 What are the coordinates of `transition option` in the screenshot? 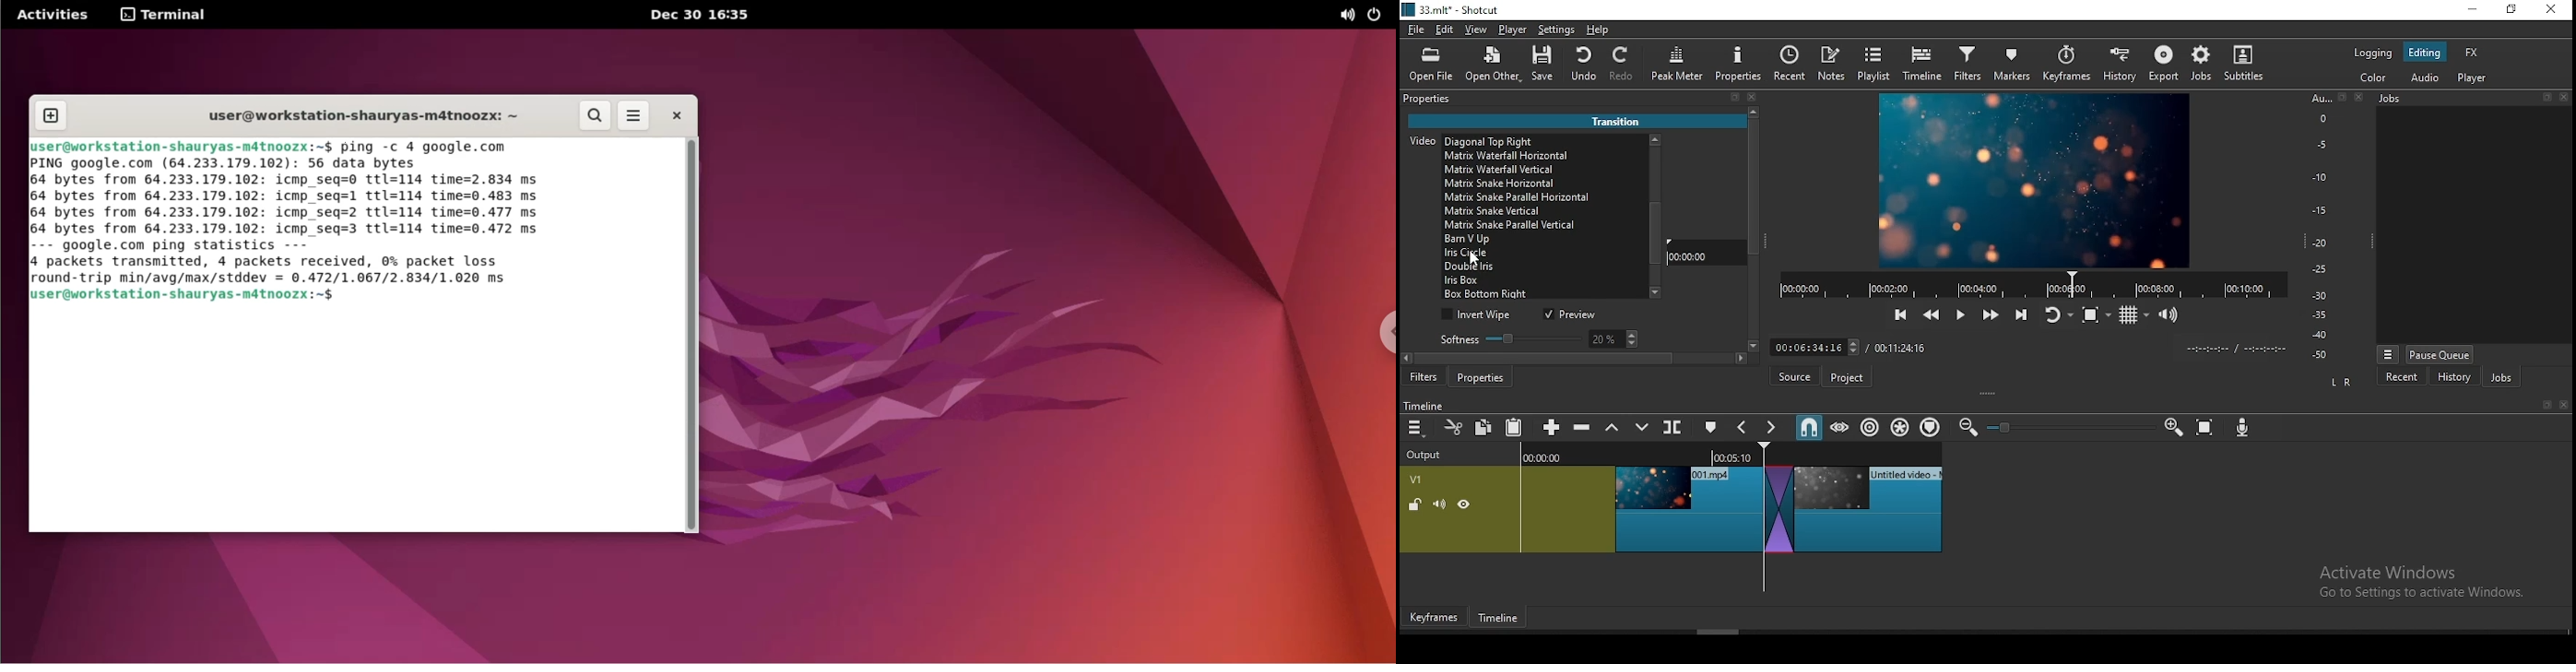 It's located at (1542, 183).